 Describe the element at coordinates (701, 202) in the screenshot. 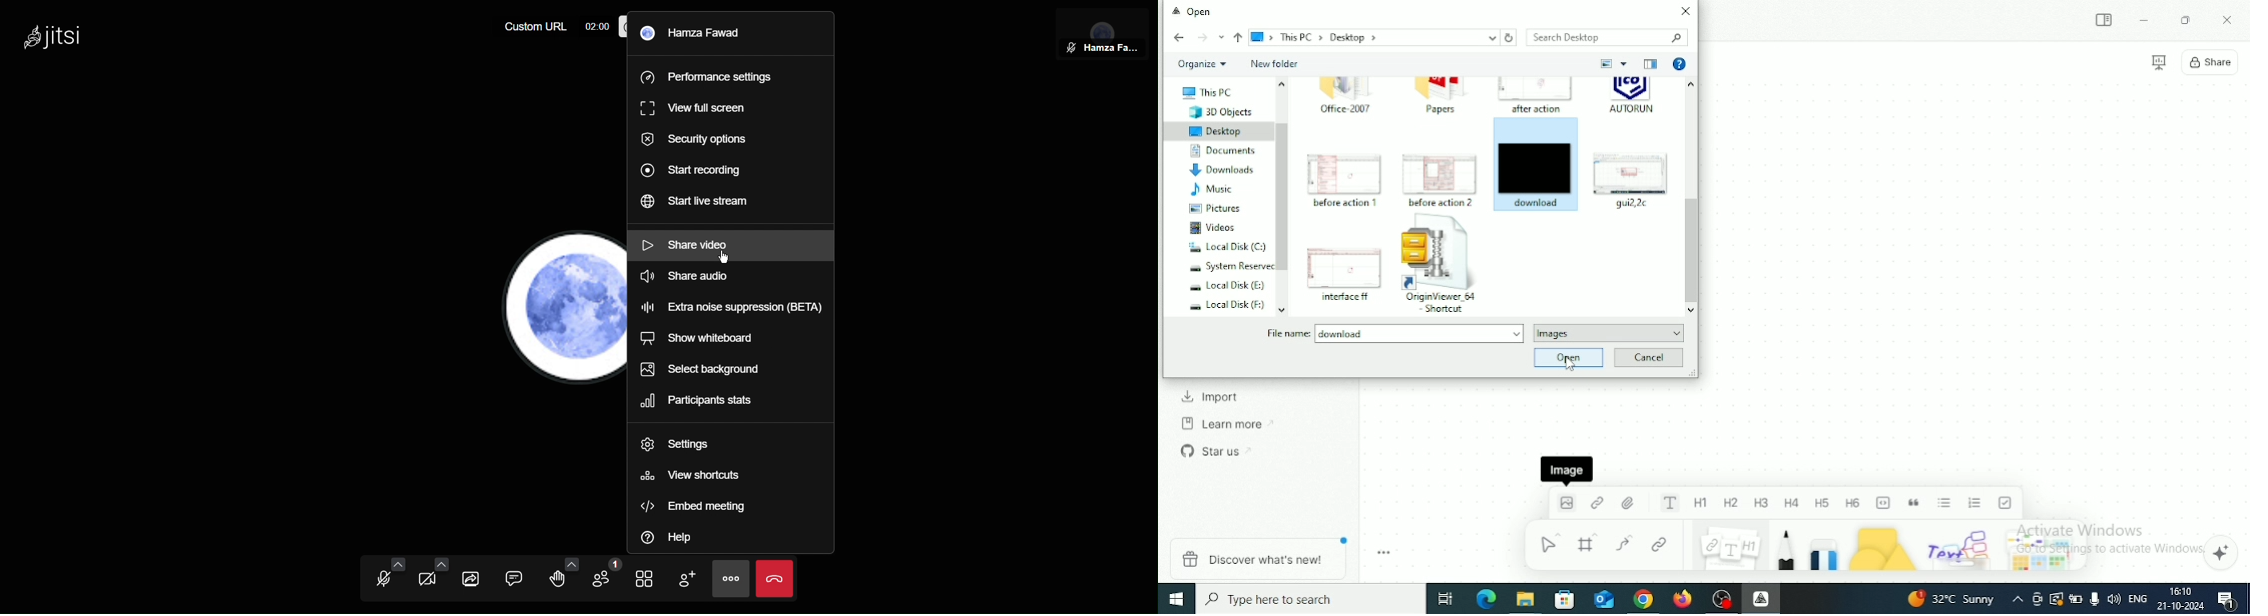

I see `Start live stream` at that location.